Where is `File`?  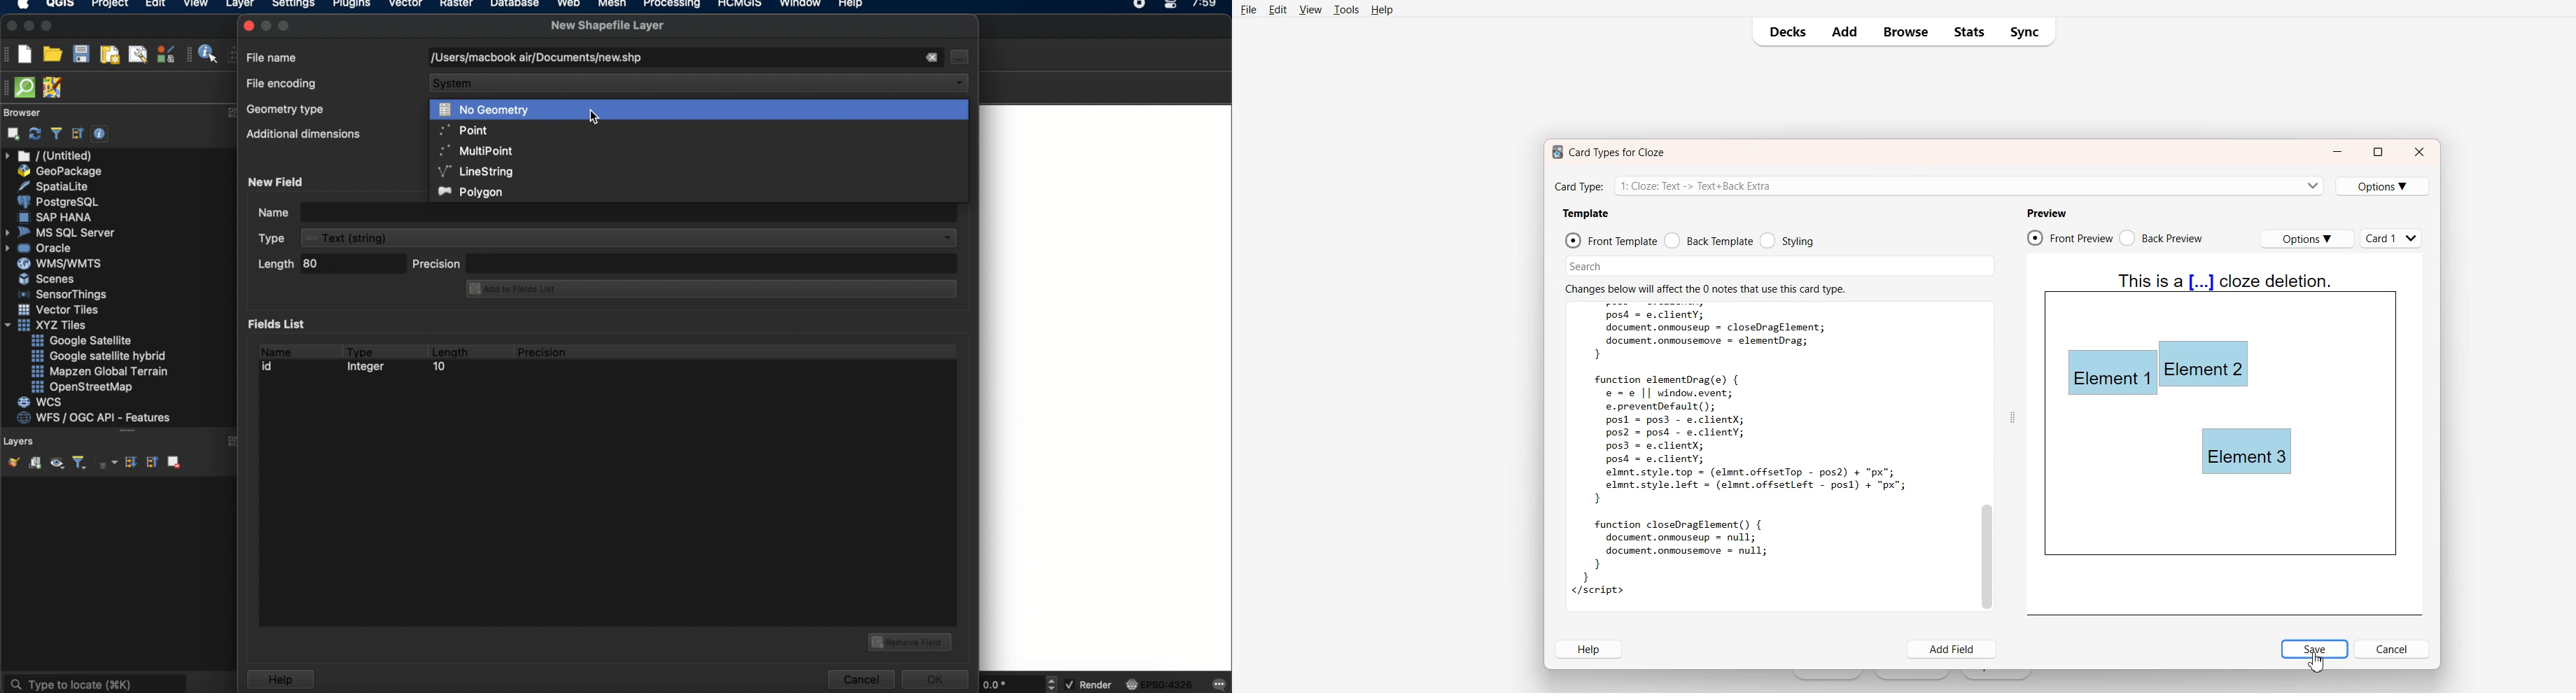 File is located at coordinates (1249, 9).